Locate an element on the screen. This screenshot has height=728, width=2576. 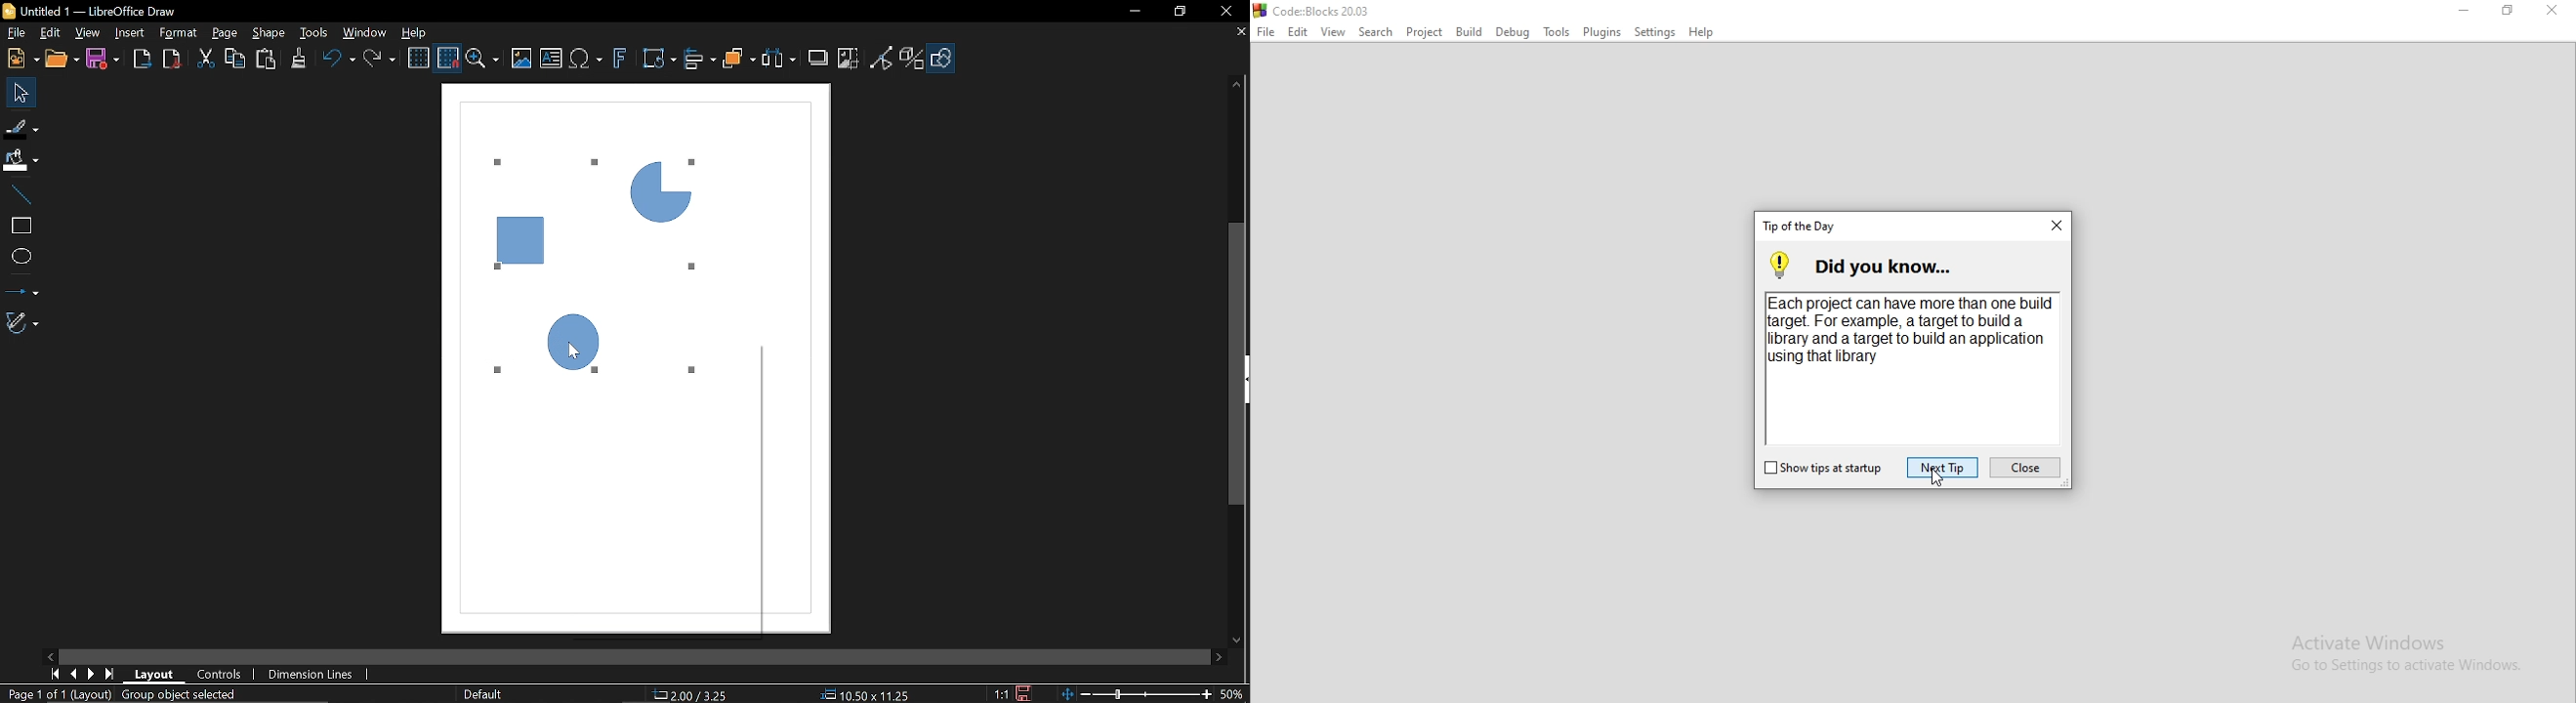
Help is located at coordinates (1700, 33).